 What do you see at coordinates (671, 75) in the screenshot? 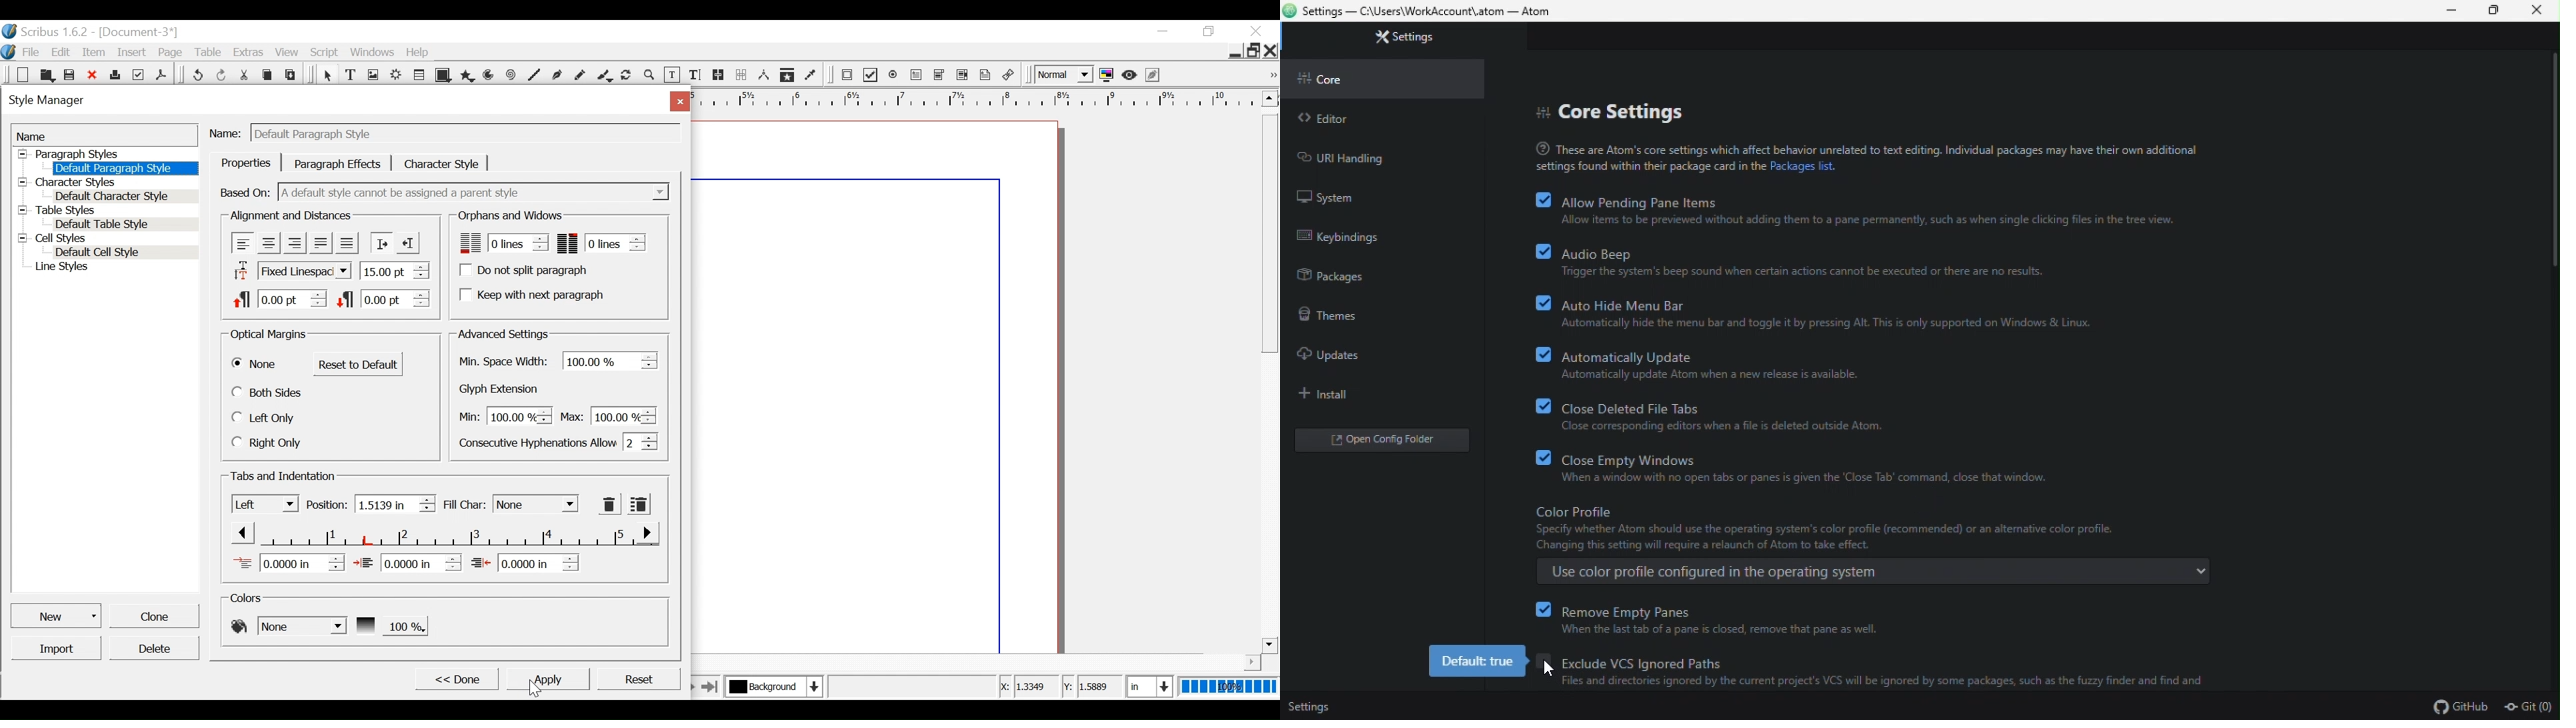
I see `Edit Contents of frame` at bounding box center [671, 75].